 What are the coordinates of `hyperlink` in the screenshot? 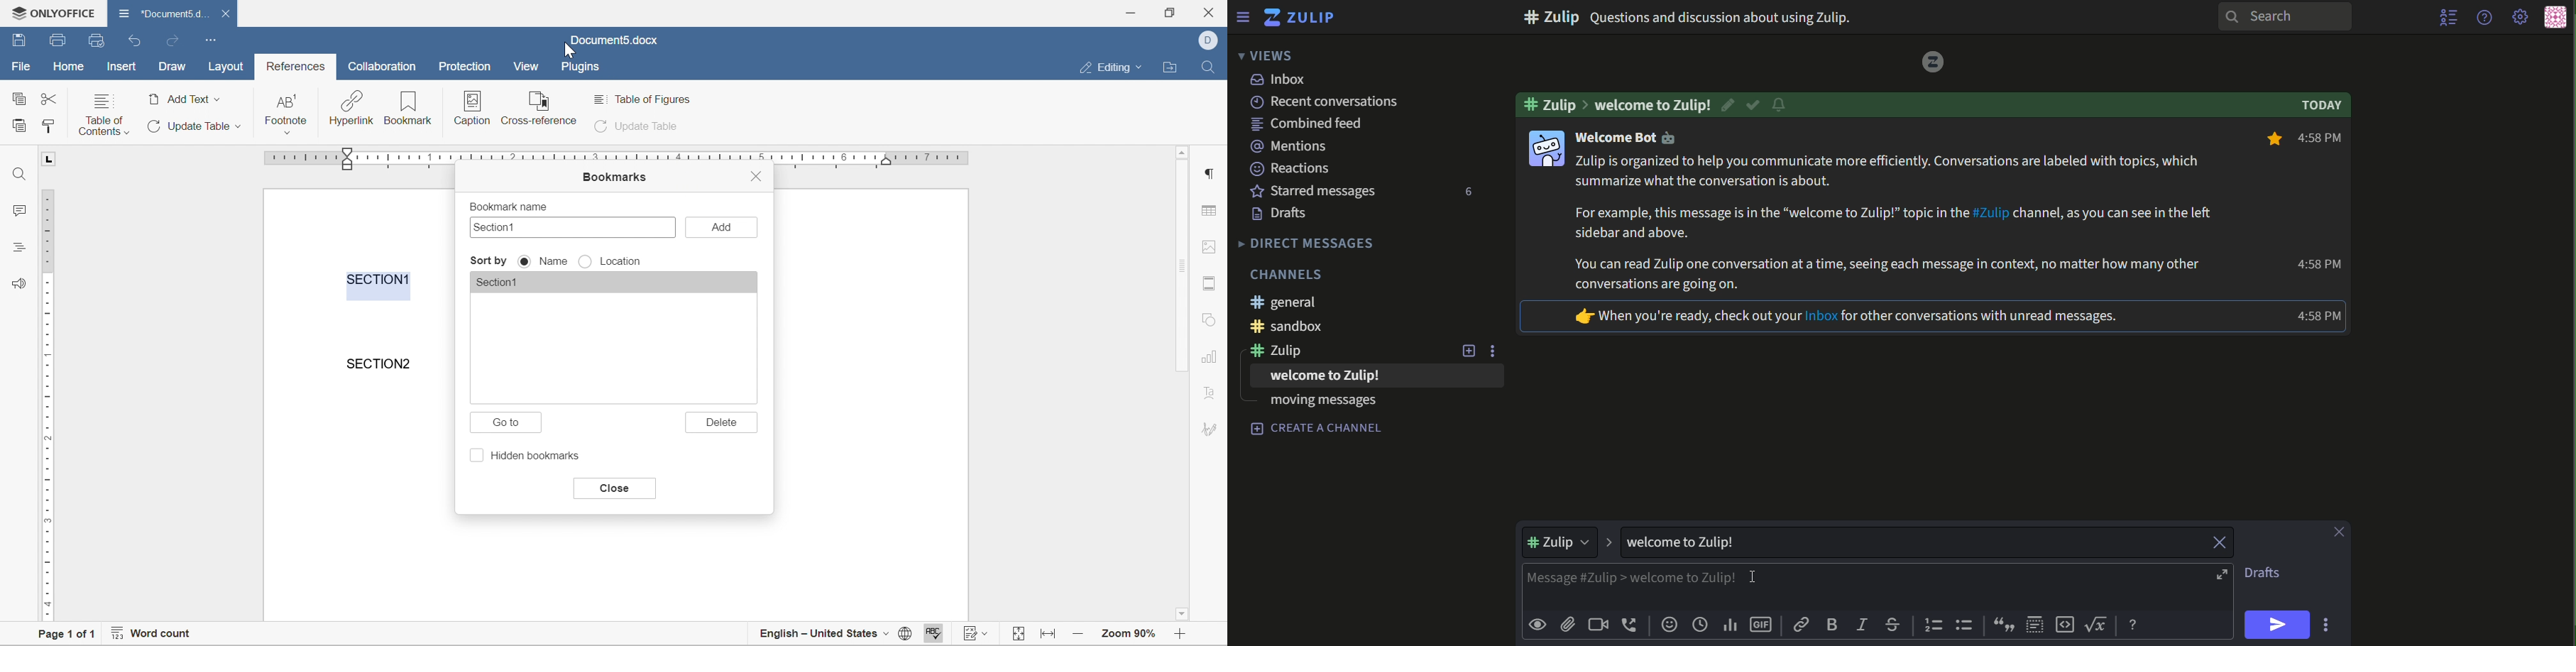 It's located at (351, 108).